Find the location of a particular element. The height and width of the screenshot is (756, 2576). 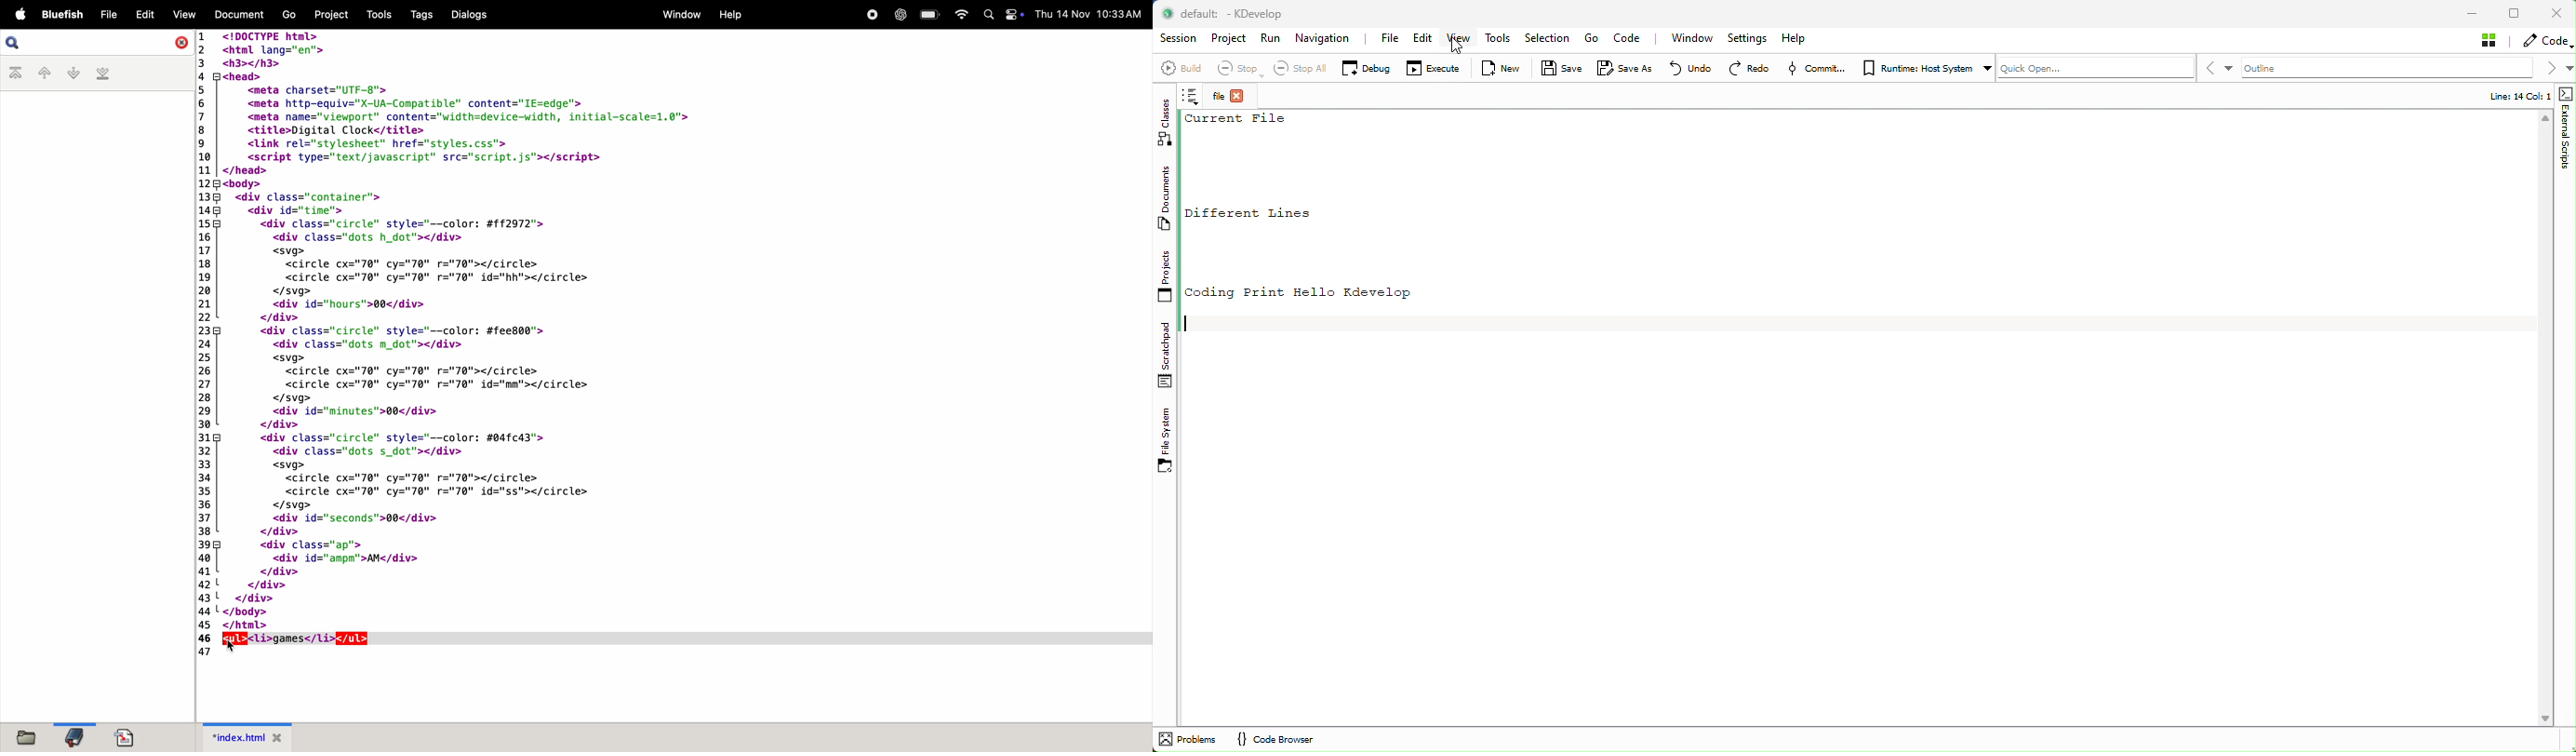

File System is located at coordinates (1168, 441).